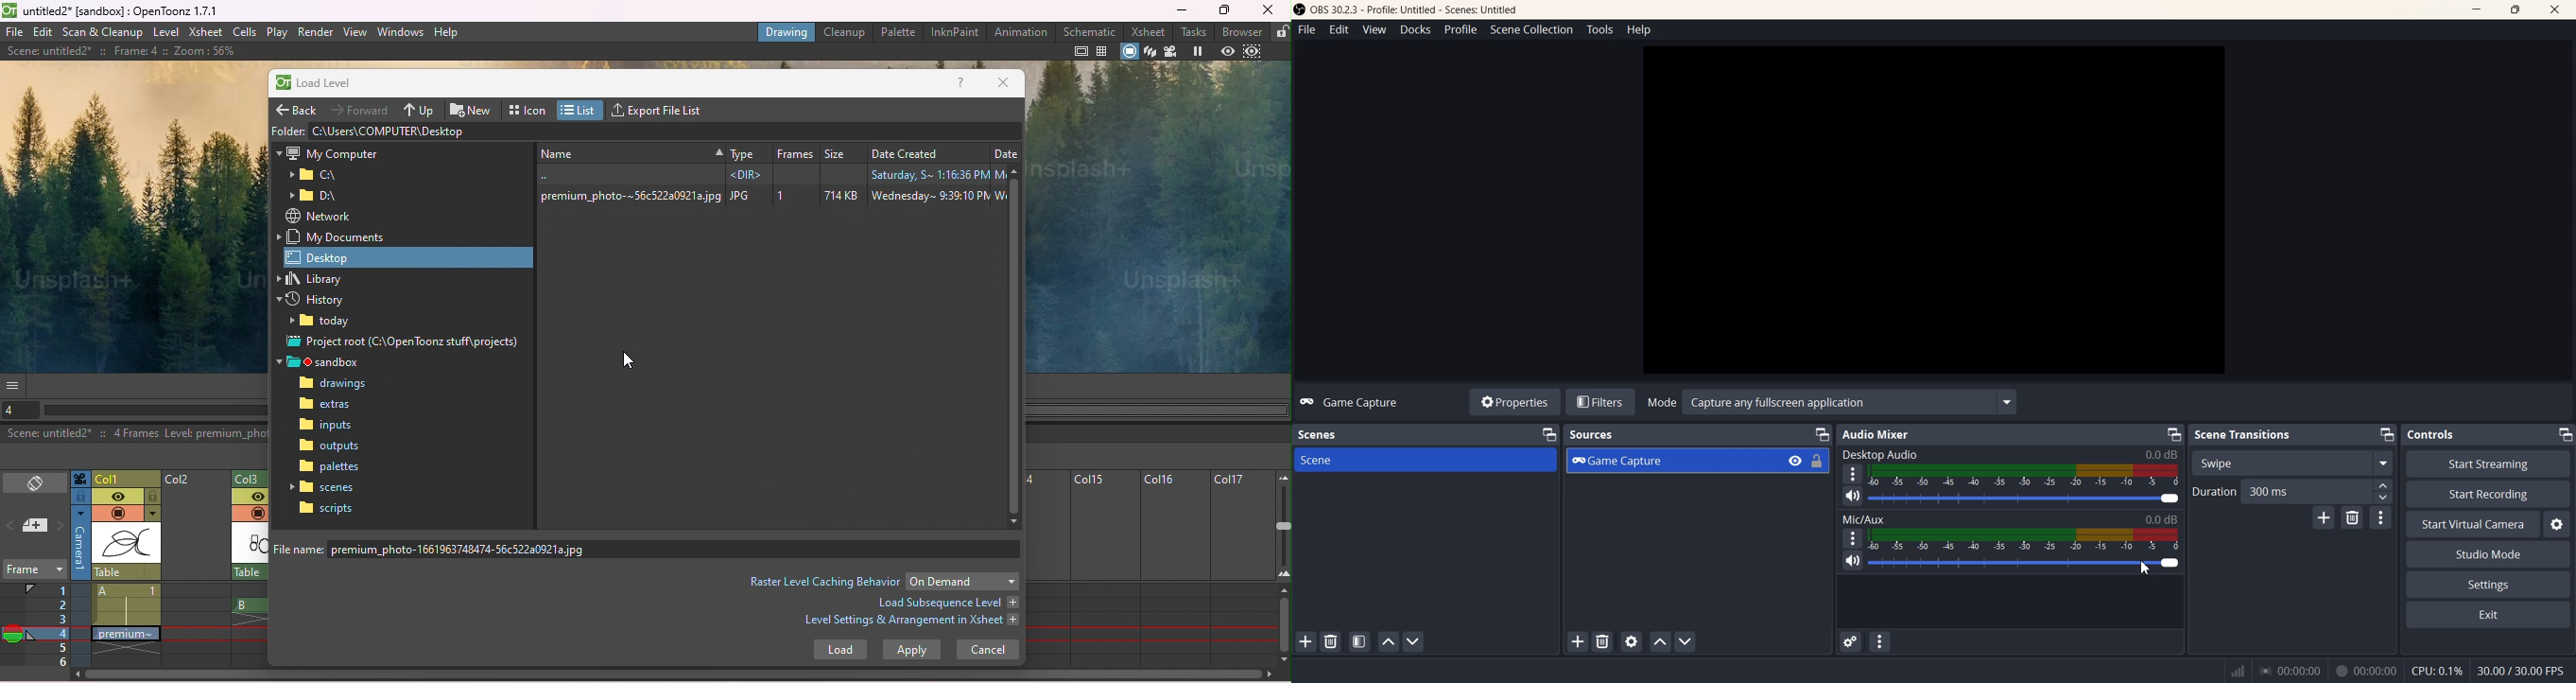 The image size is (2576, 700). What do you see at coordinates (2489, 554) in the screenshot?
I see `Studio Mode` at bounding box center [2489, 554].